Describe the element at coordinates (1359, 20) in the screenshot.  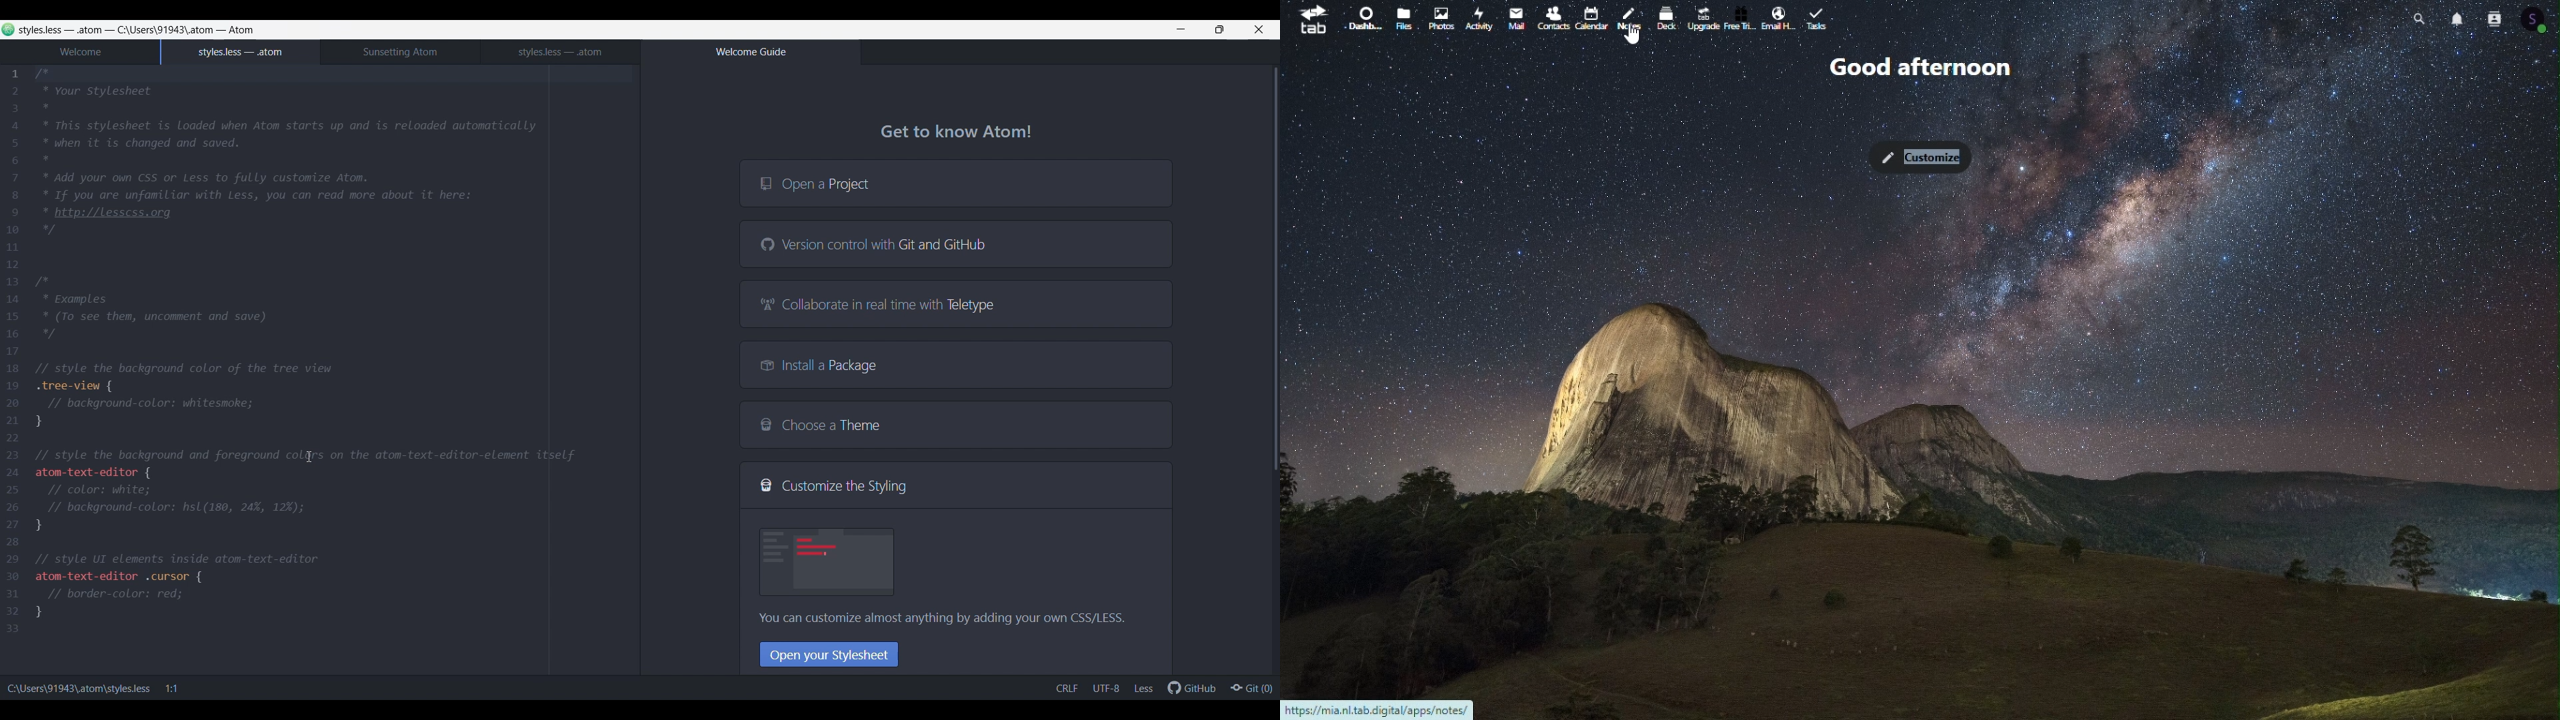
I see `dashboard` at that location.